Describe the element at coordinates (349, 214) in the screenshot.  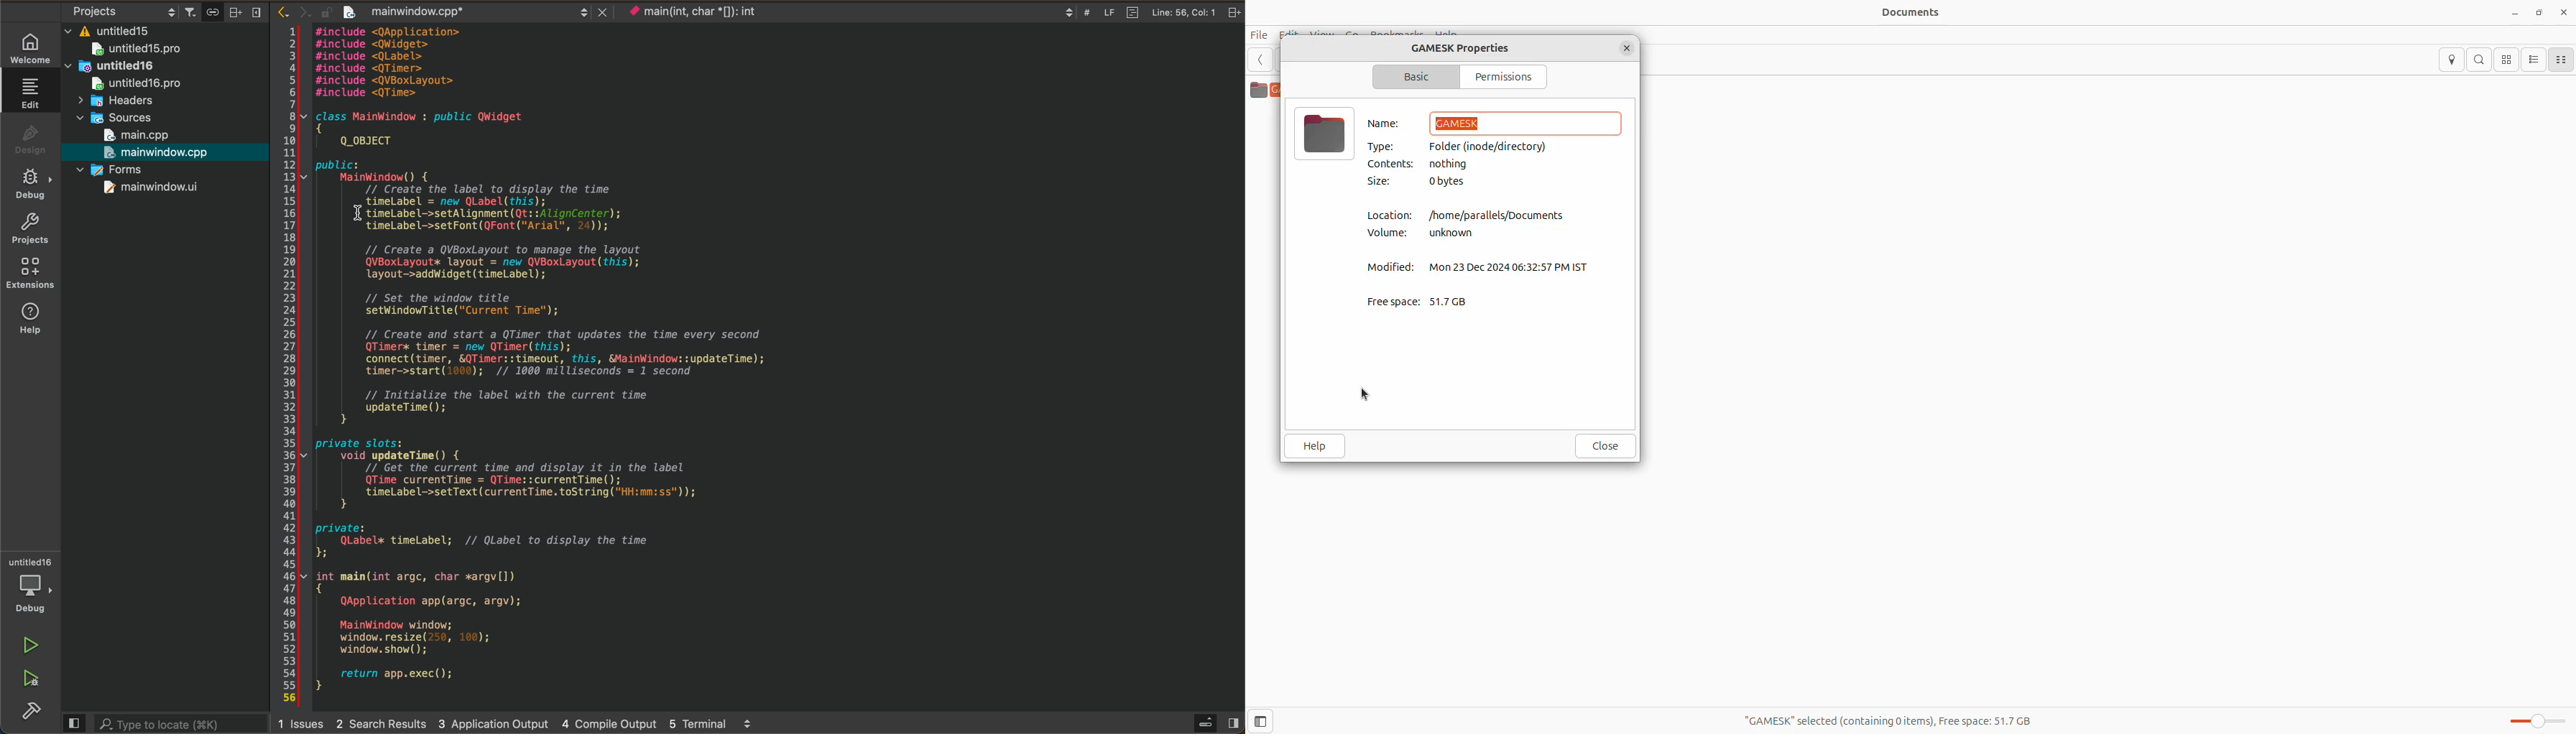
I see `Cursor` at that location.